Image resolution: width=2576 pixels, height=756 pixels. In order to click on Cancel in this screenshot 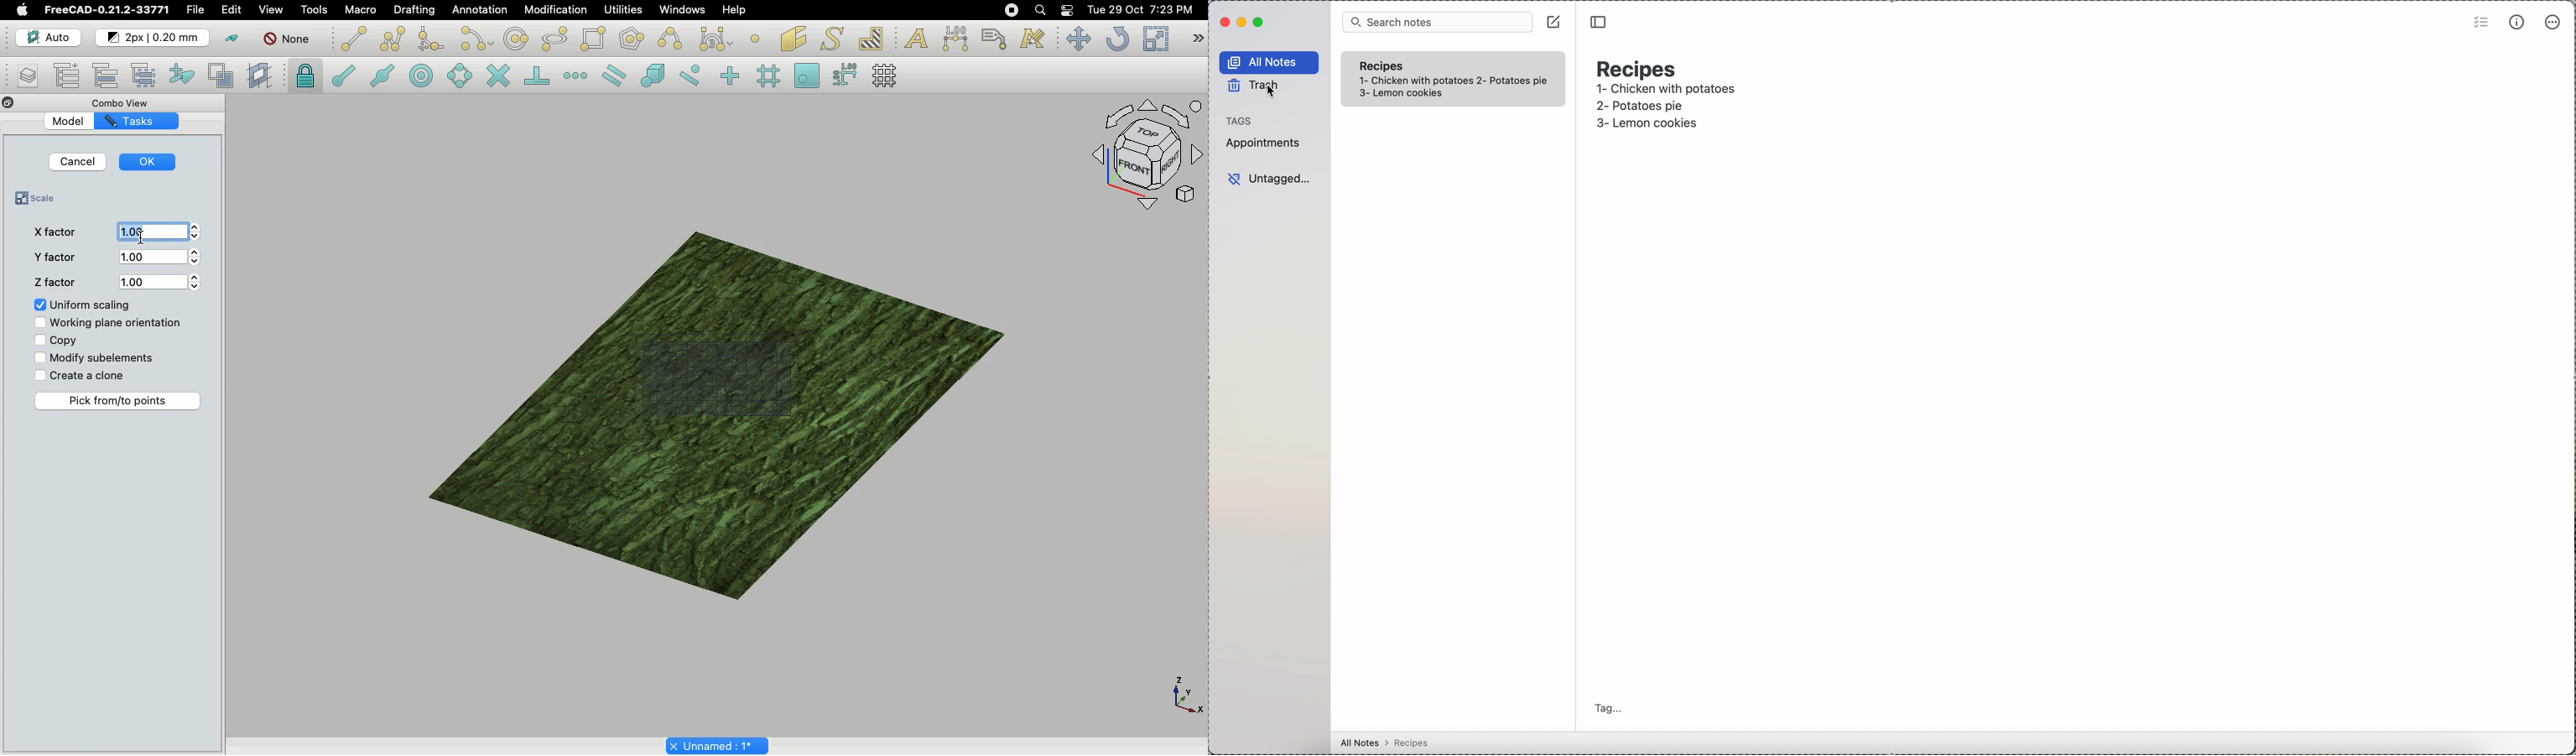, I will do `click(79, 162)`.